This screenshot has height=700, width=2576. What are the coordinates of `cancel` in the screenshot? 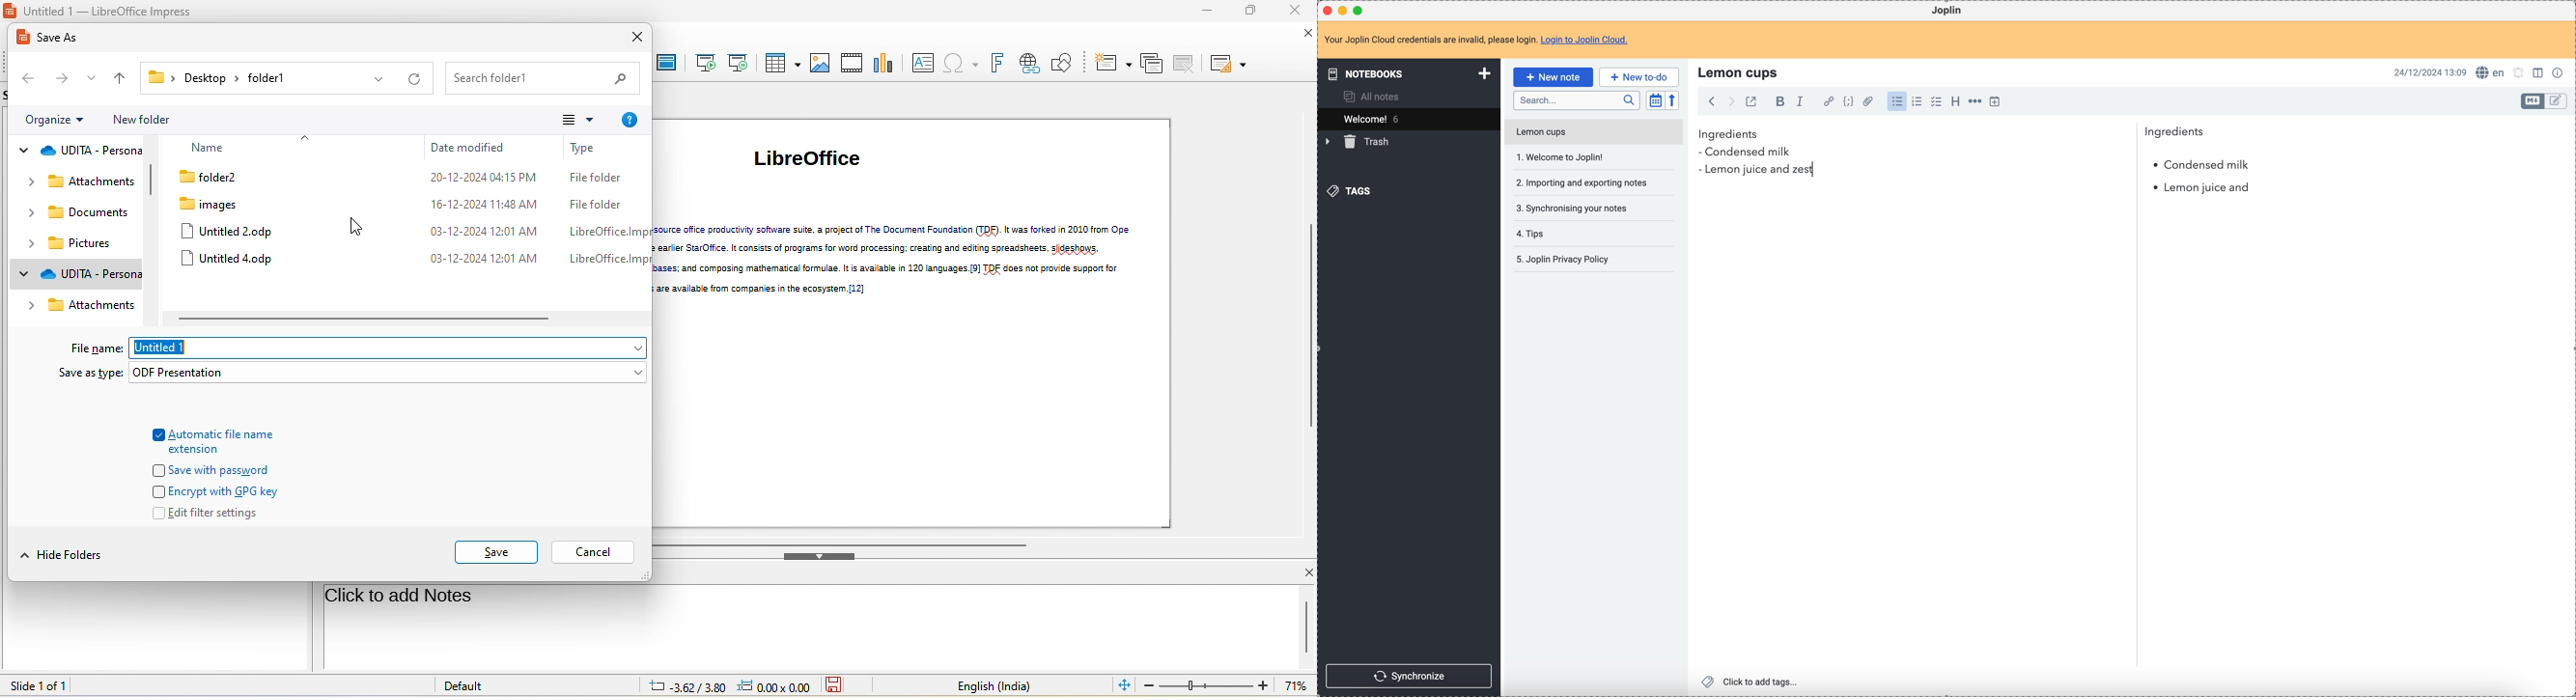 It's located at (594, 552).